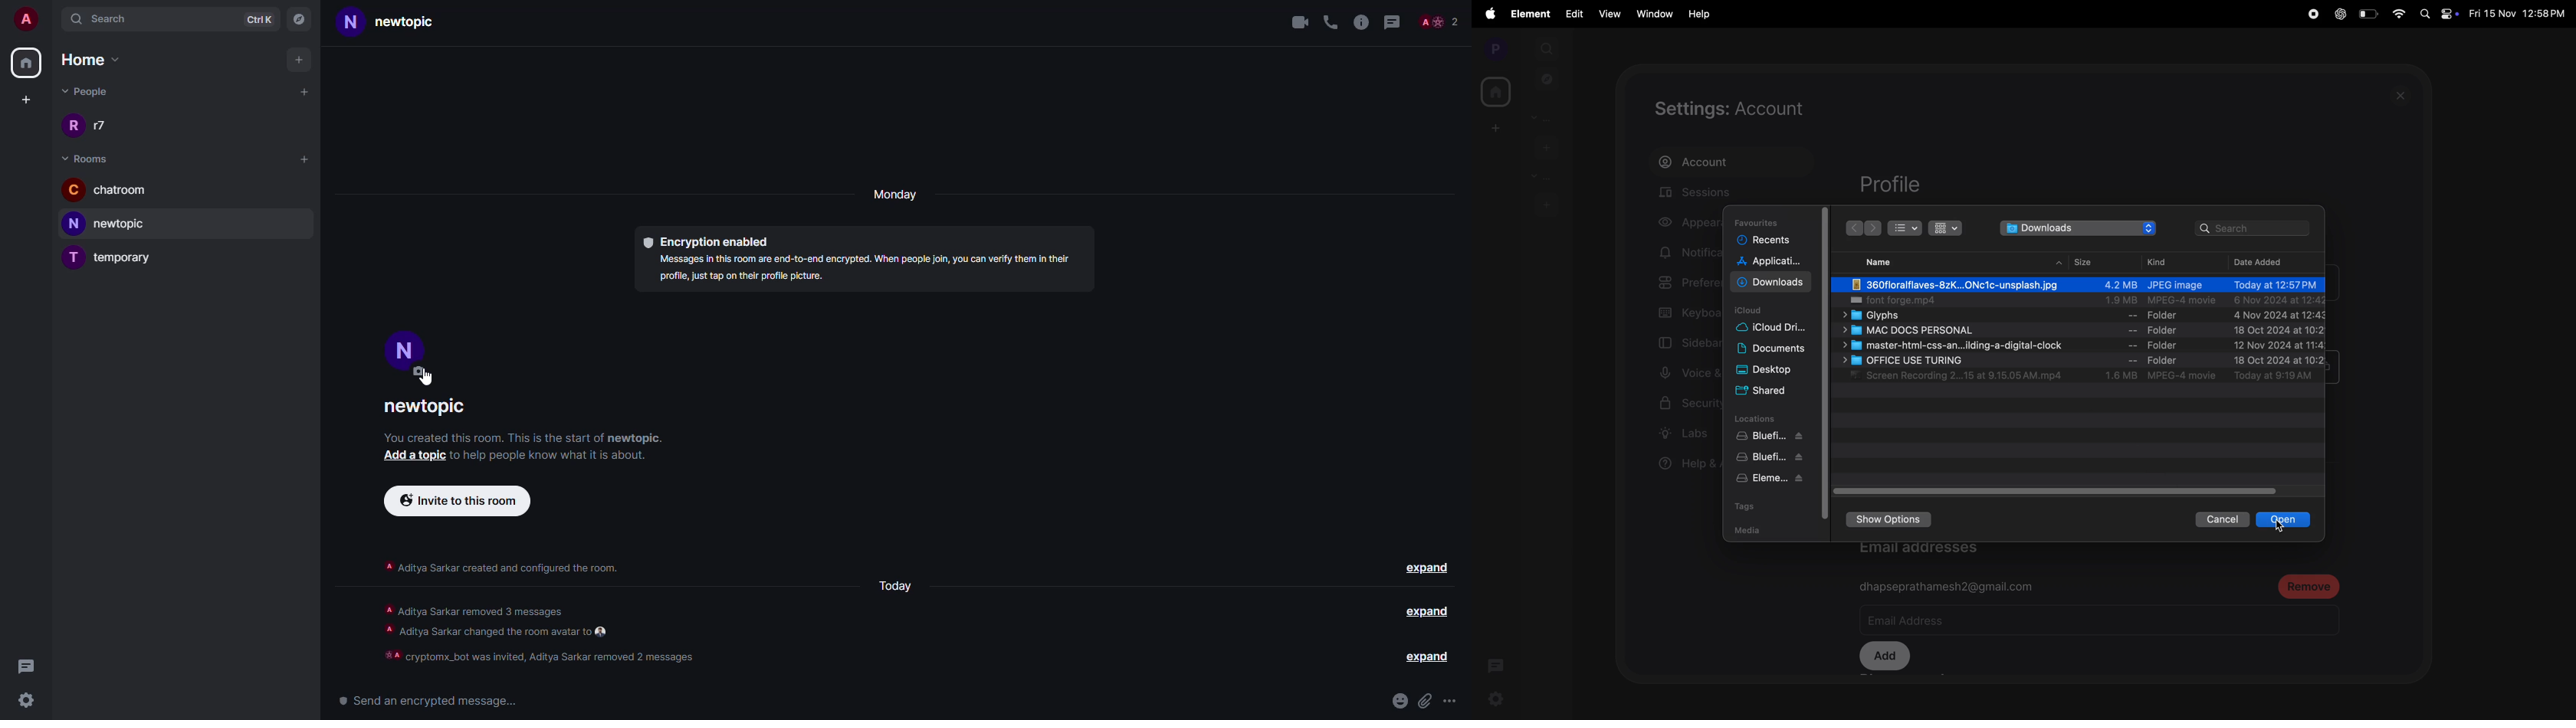 The height and width of the screenshot is (728, 2576). I want to click on font forge, so click(2083, 301).